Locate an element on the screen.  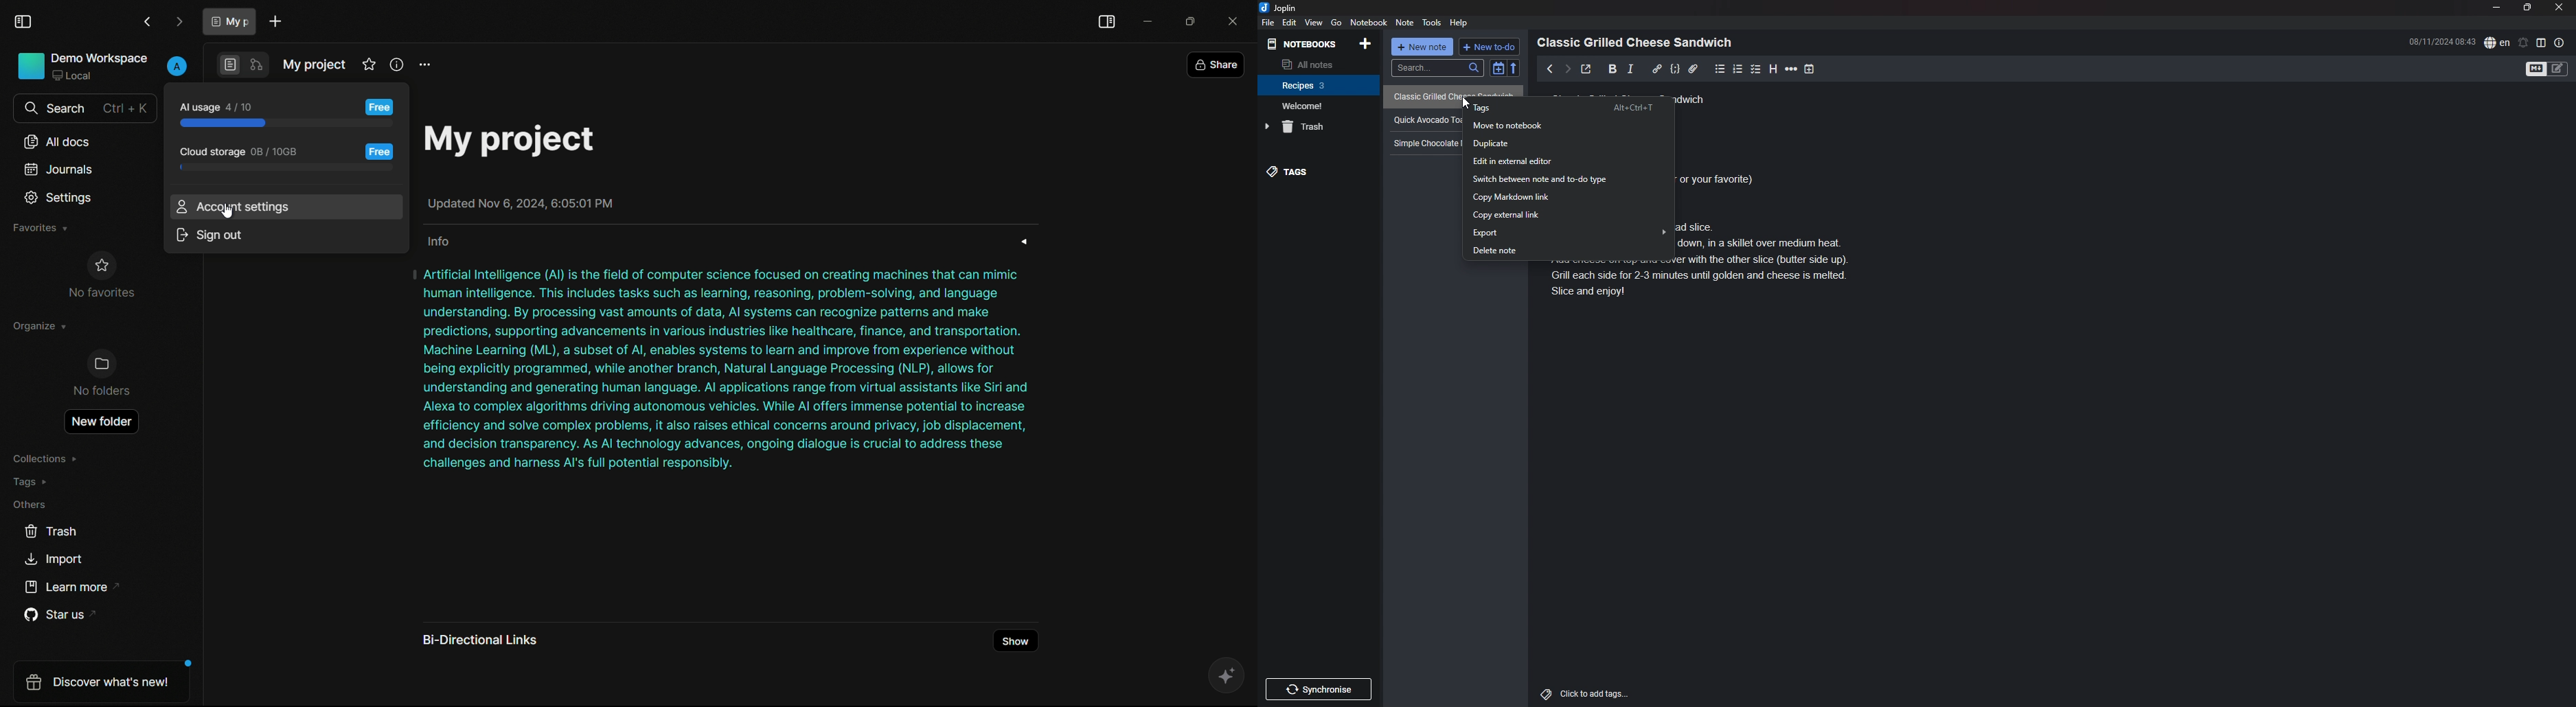
duplicate is located at coordinates (1569, 144).